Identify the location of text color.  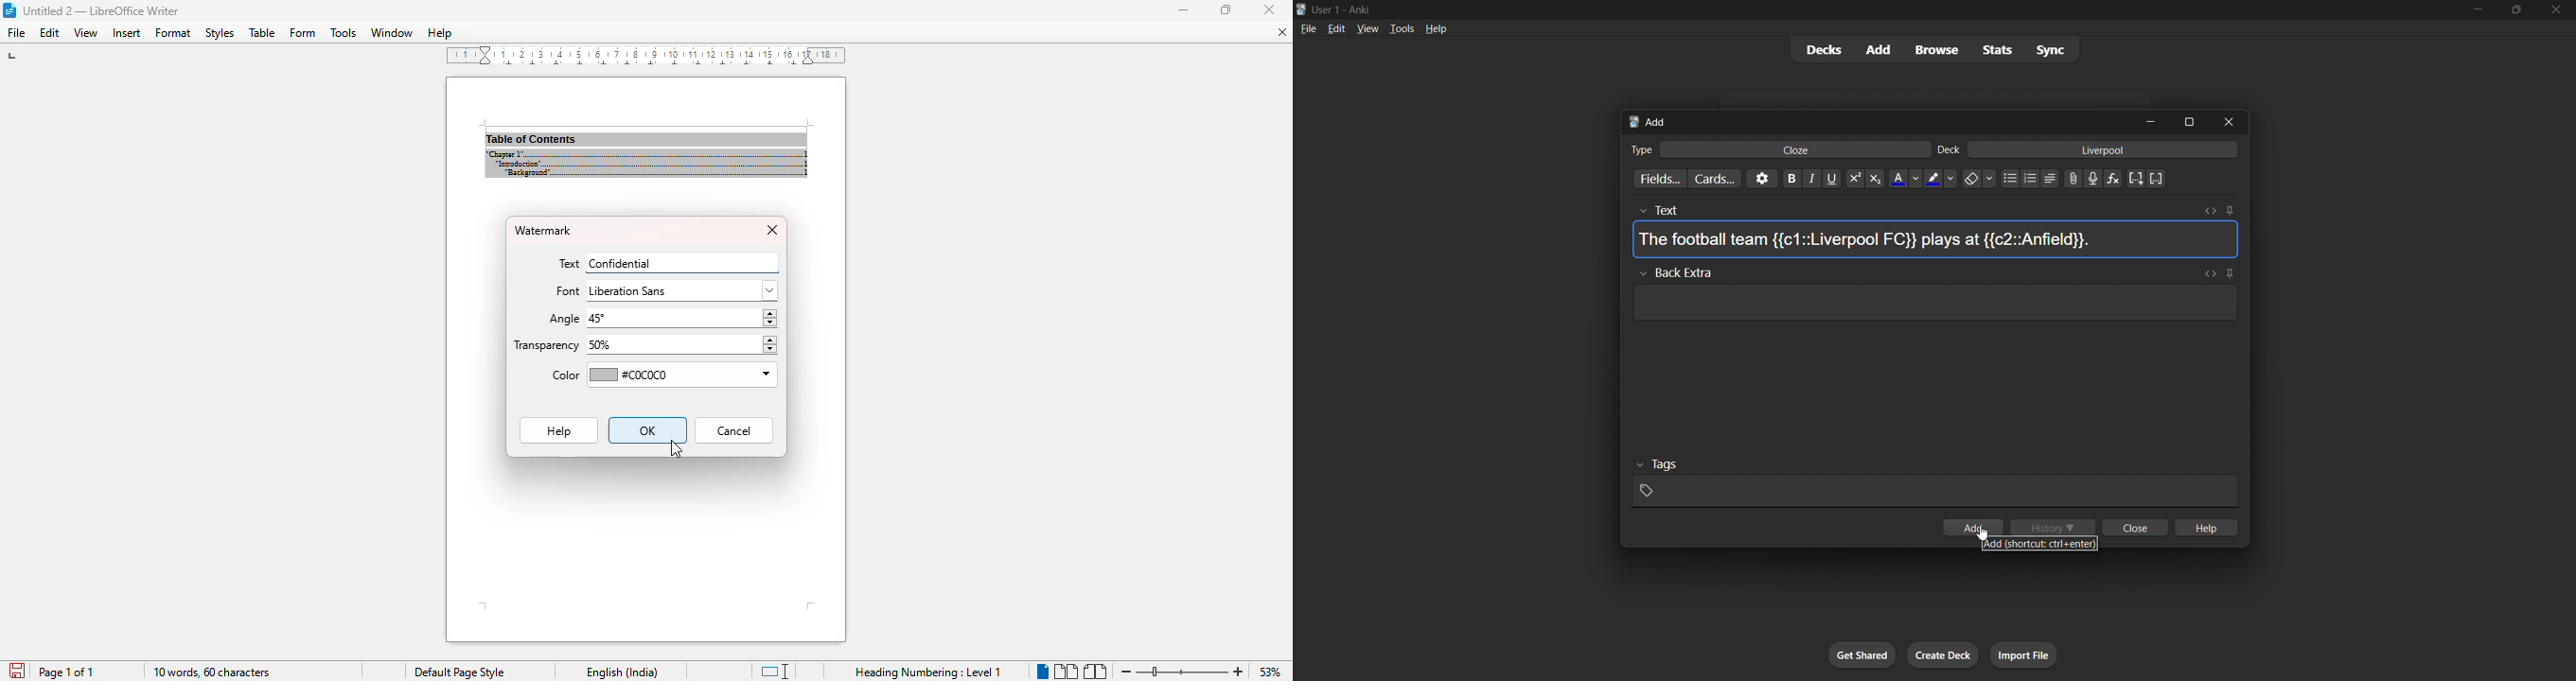
(1910, 181).